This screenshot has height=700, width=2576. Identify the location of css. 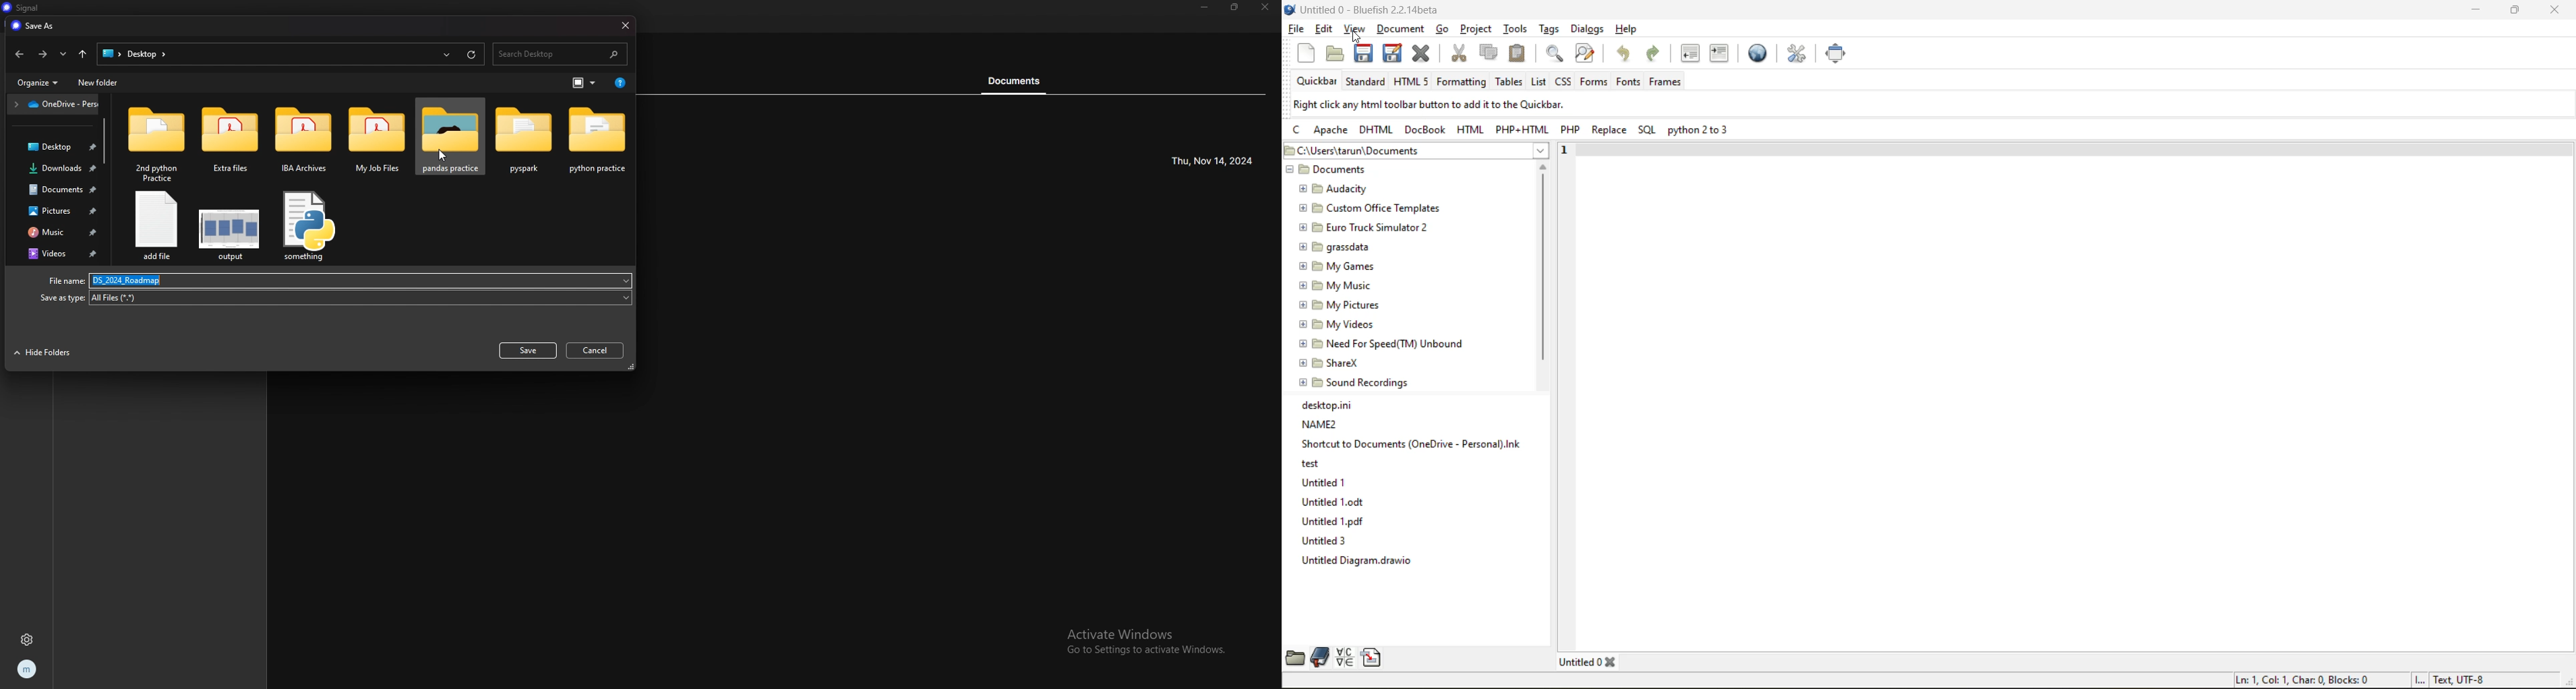
(1563, 82).